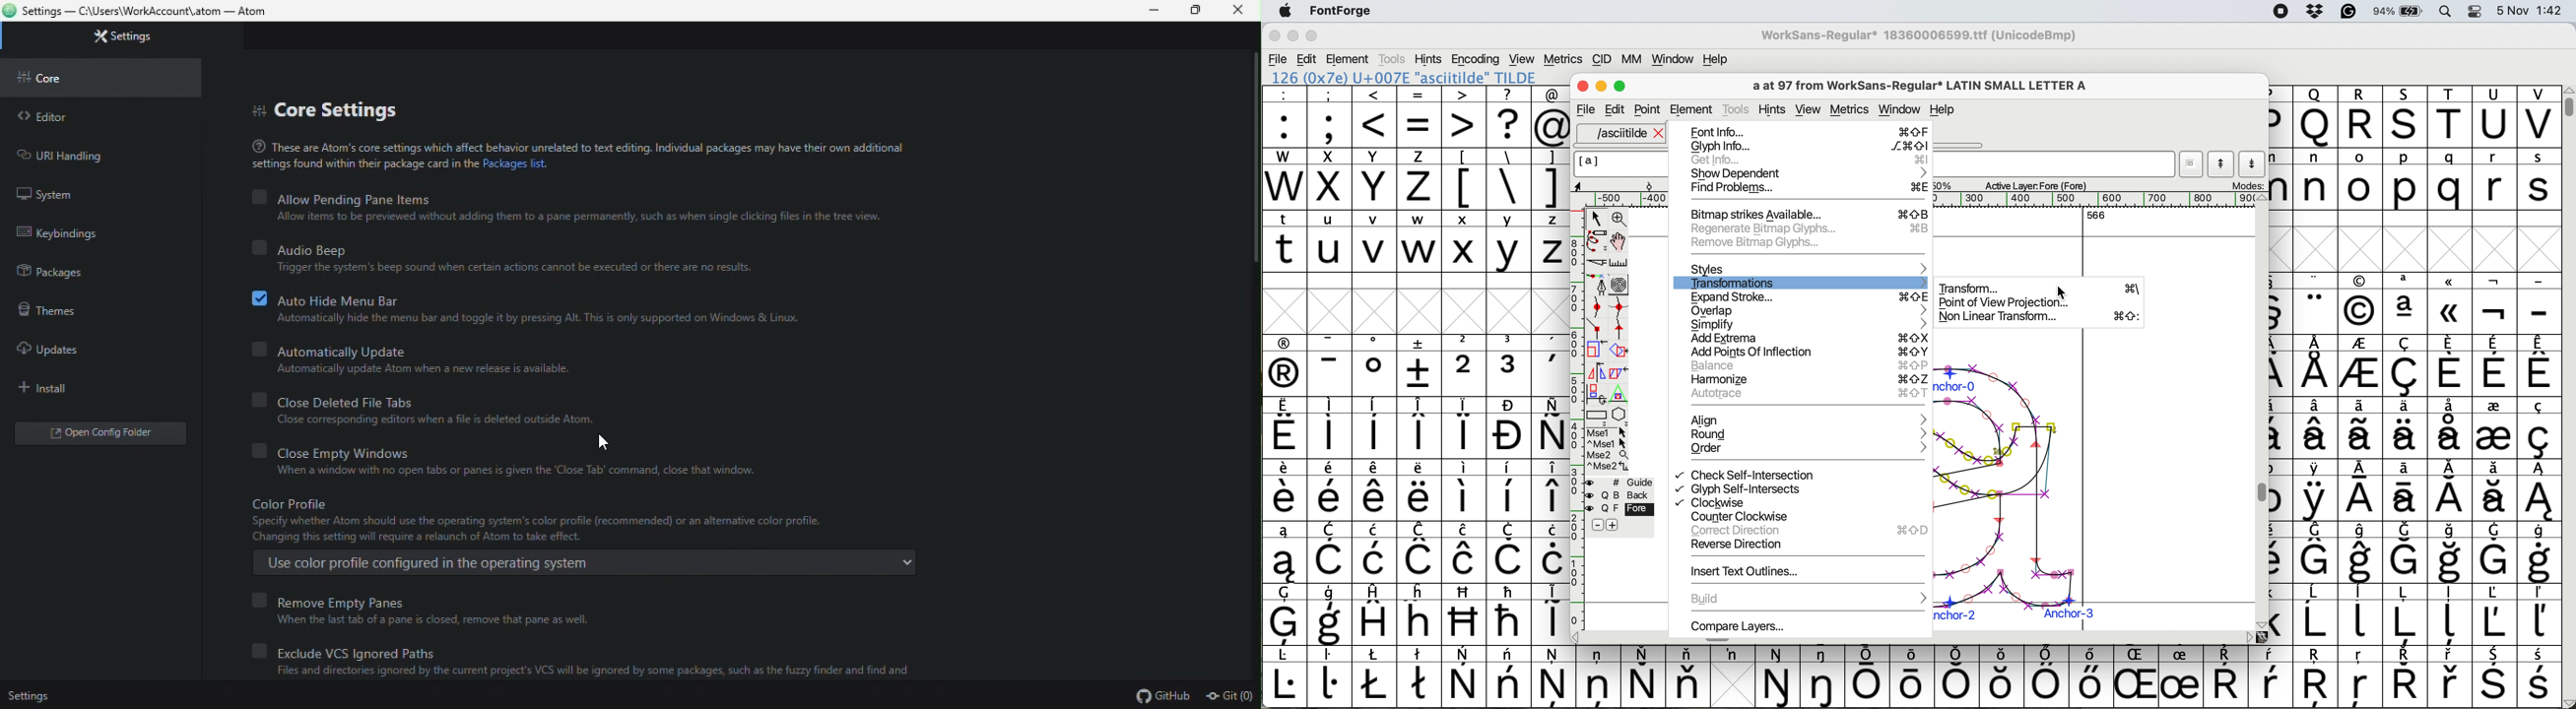 The image size is (2576, 728). I want to click on symbol, so click(2181, 677).